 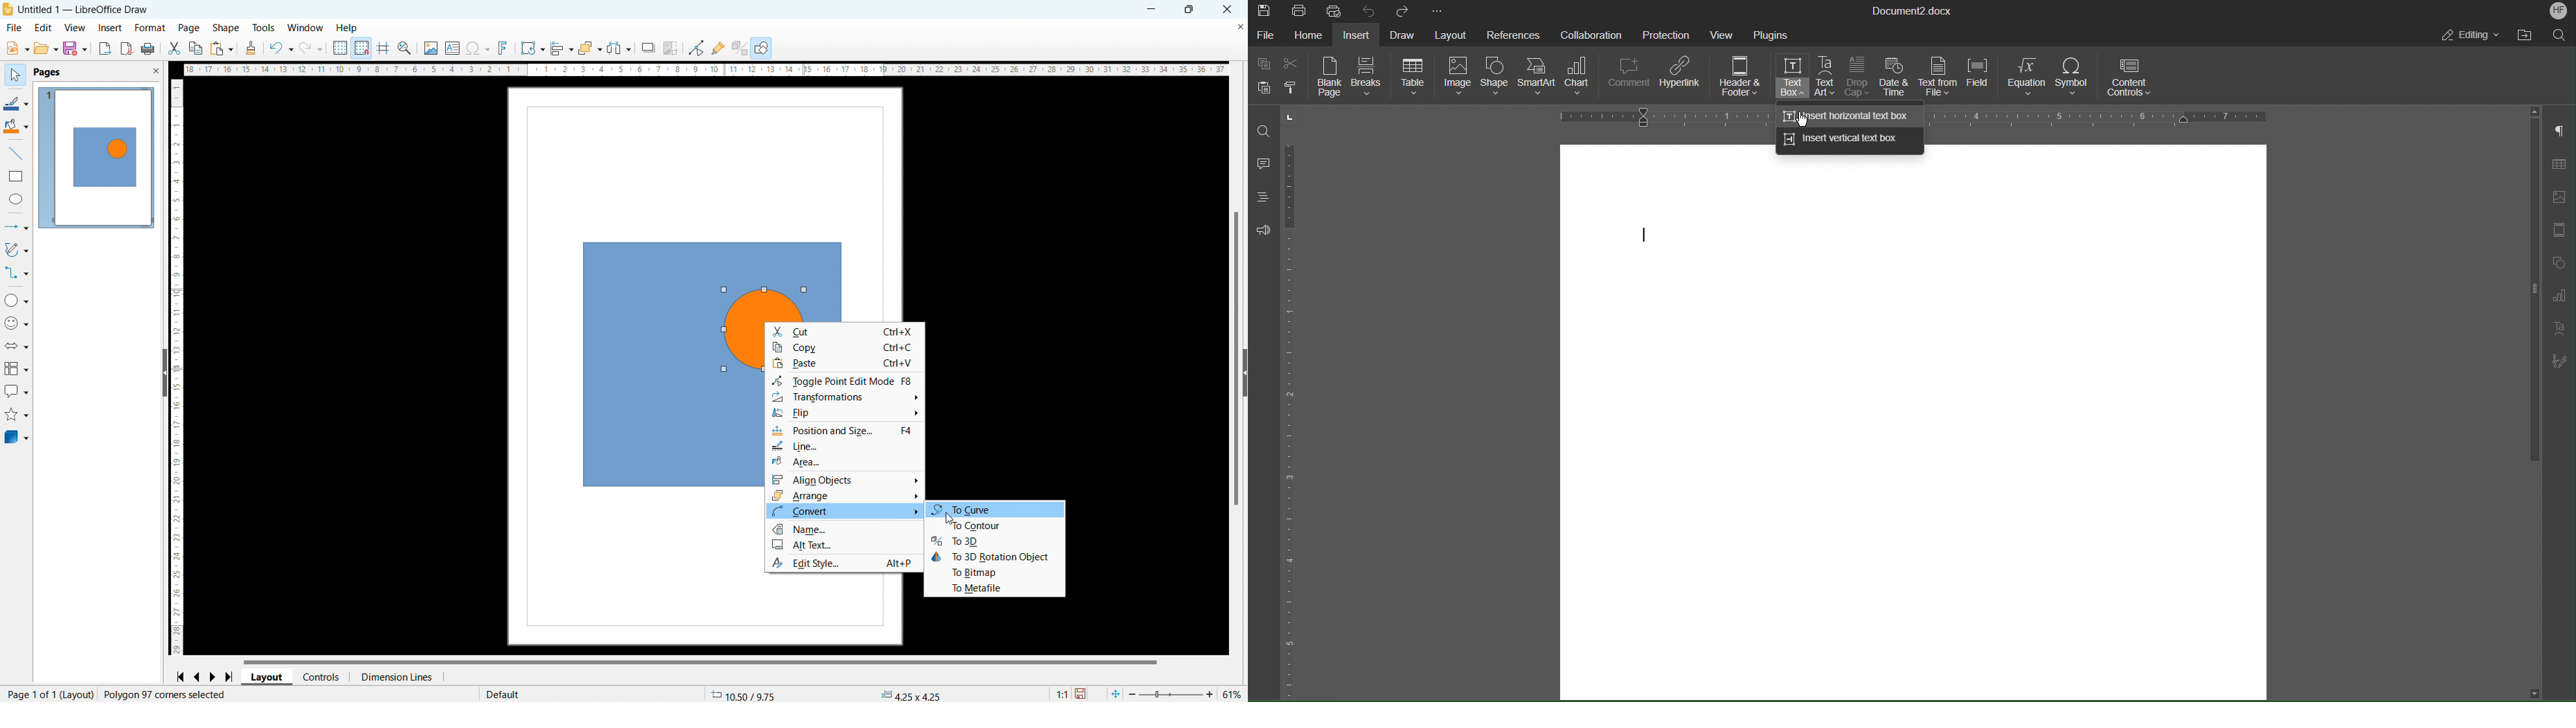 What do you see at coordinates (1369, 78) in the screenshot?
I see `Breaks` at bounding box center [1369, 78].